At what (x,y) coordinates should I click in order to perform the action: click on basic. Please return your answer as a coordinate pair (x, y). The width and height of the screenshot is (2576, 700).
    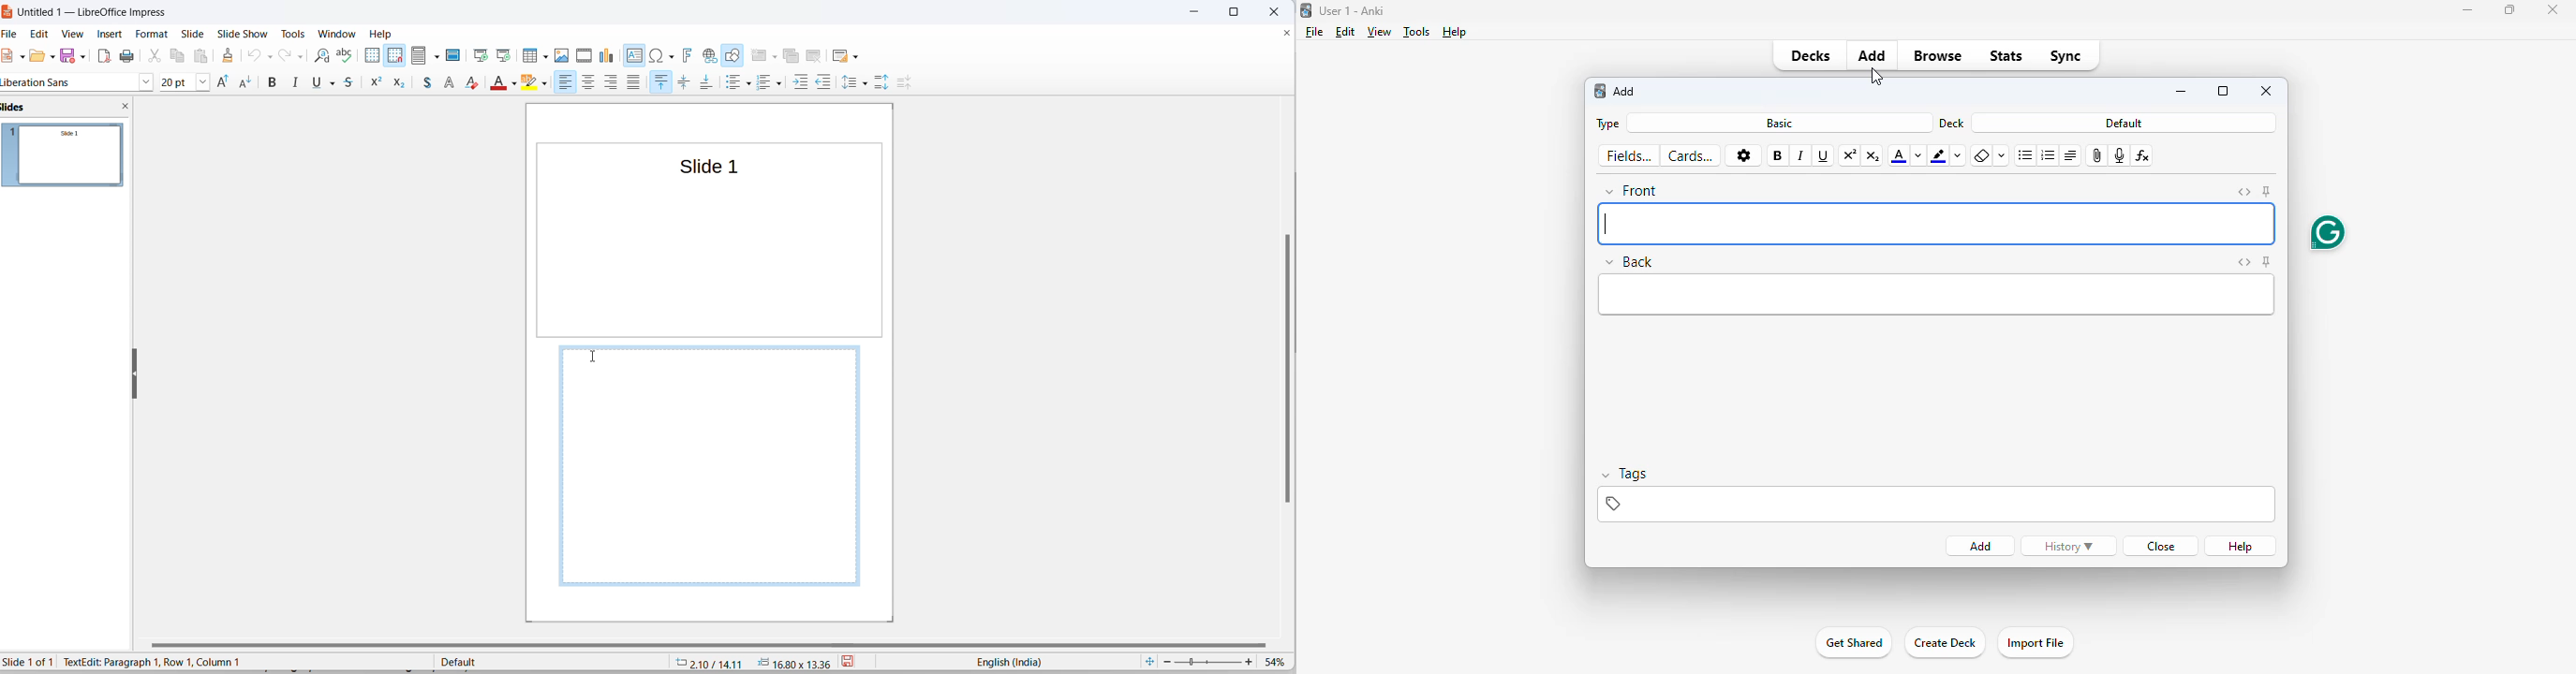
    Looking at the image, I should click on (1779, 123).